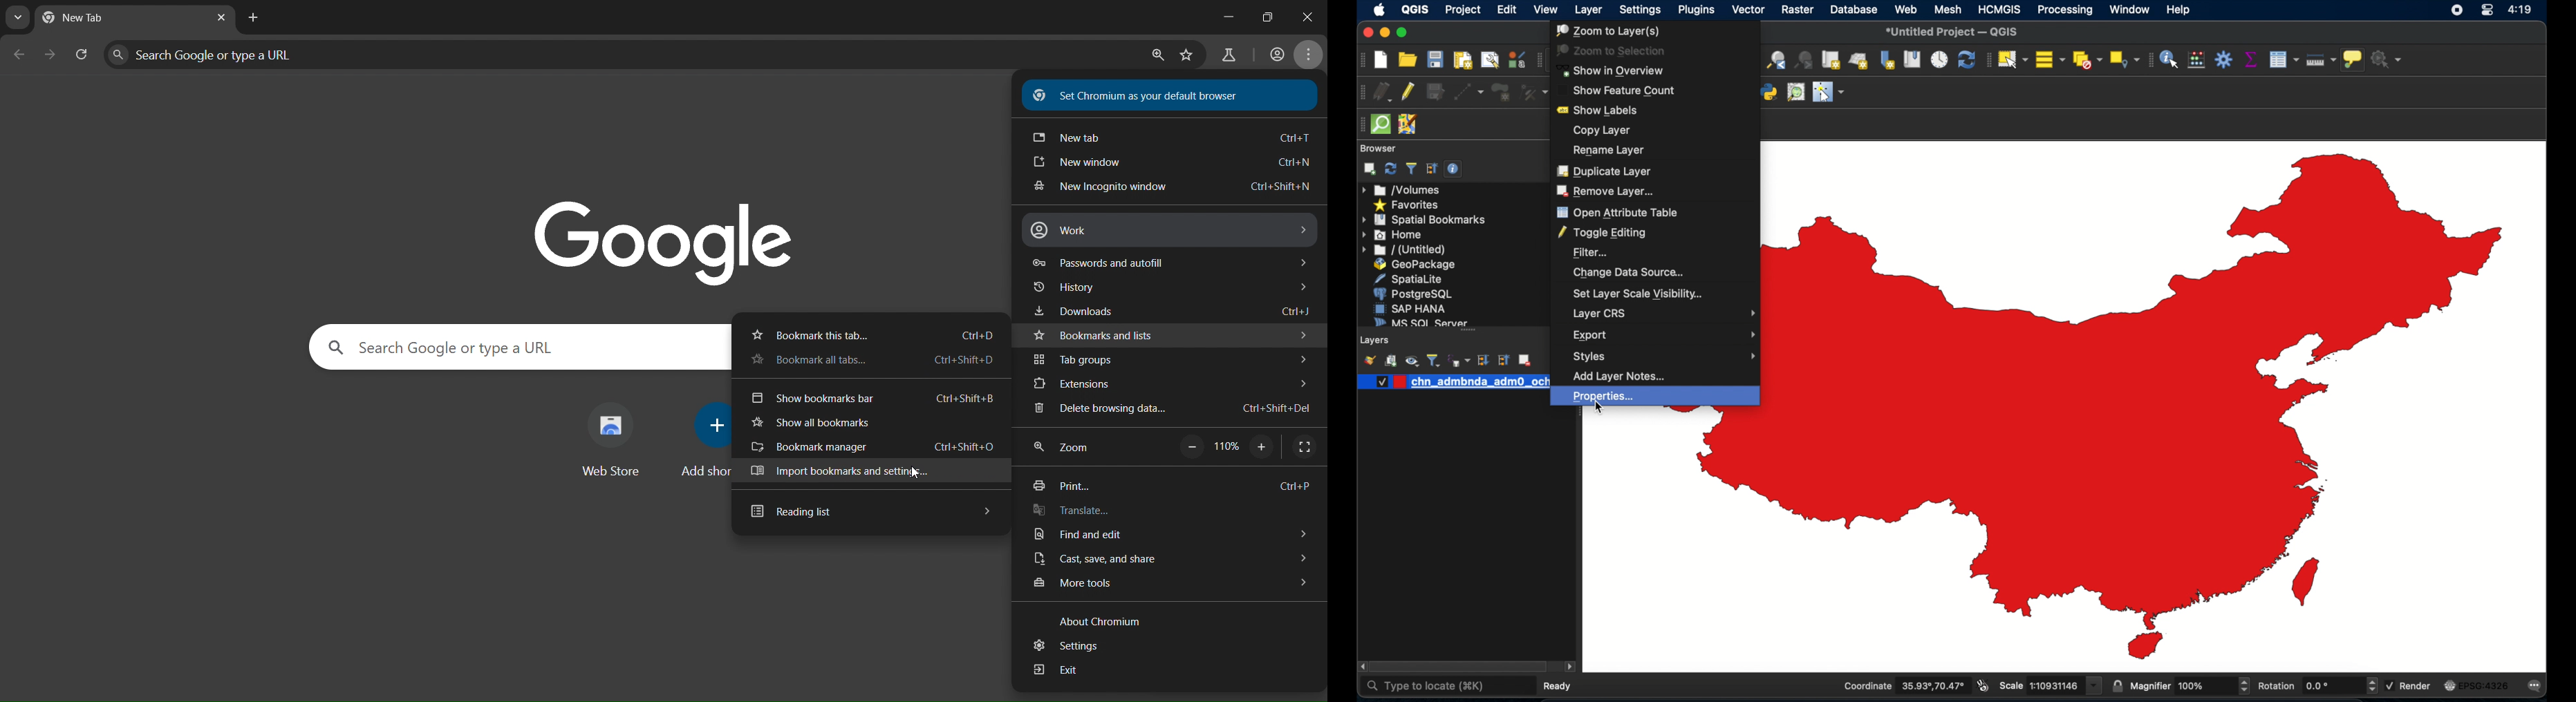 The height and width of the screenshot is (728, 2576). I want to click on rename layer, so click(1610, 150).